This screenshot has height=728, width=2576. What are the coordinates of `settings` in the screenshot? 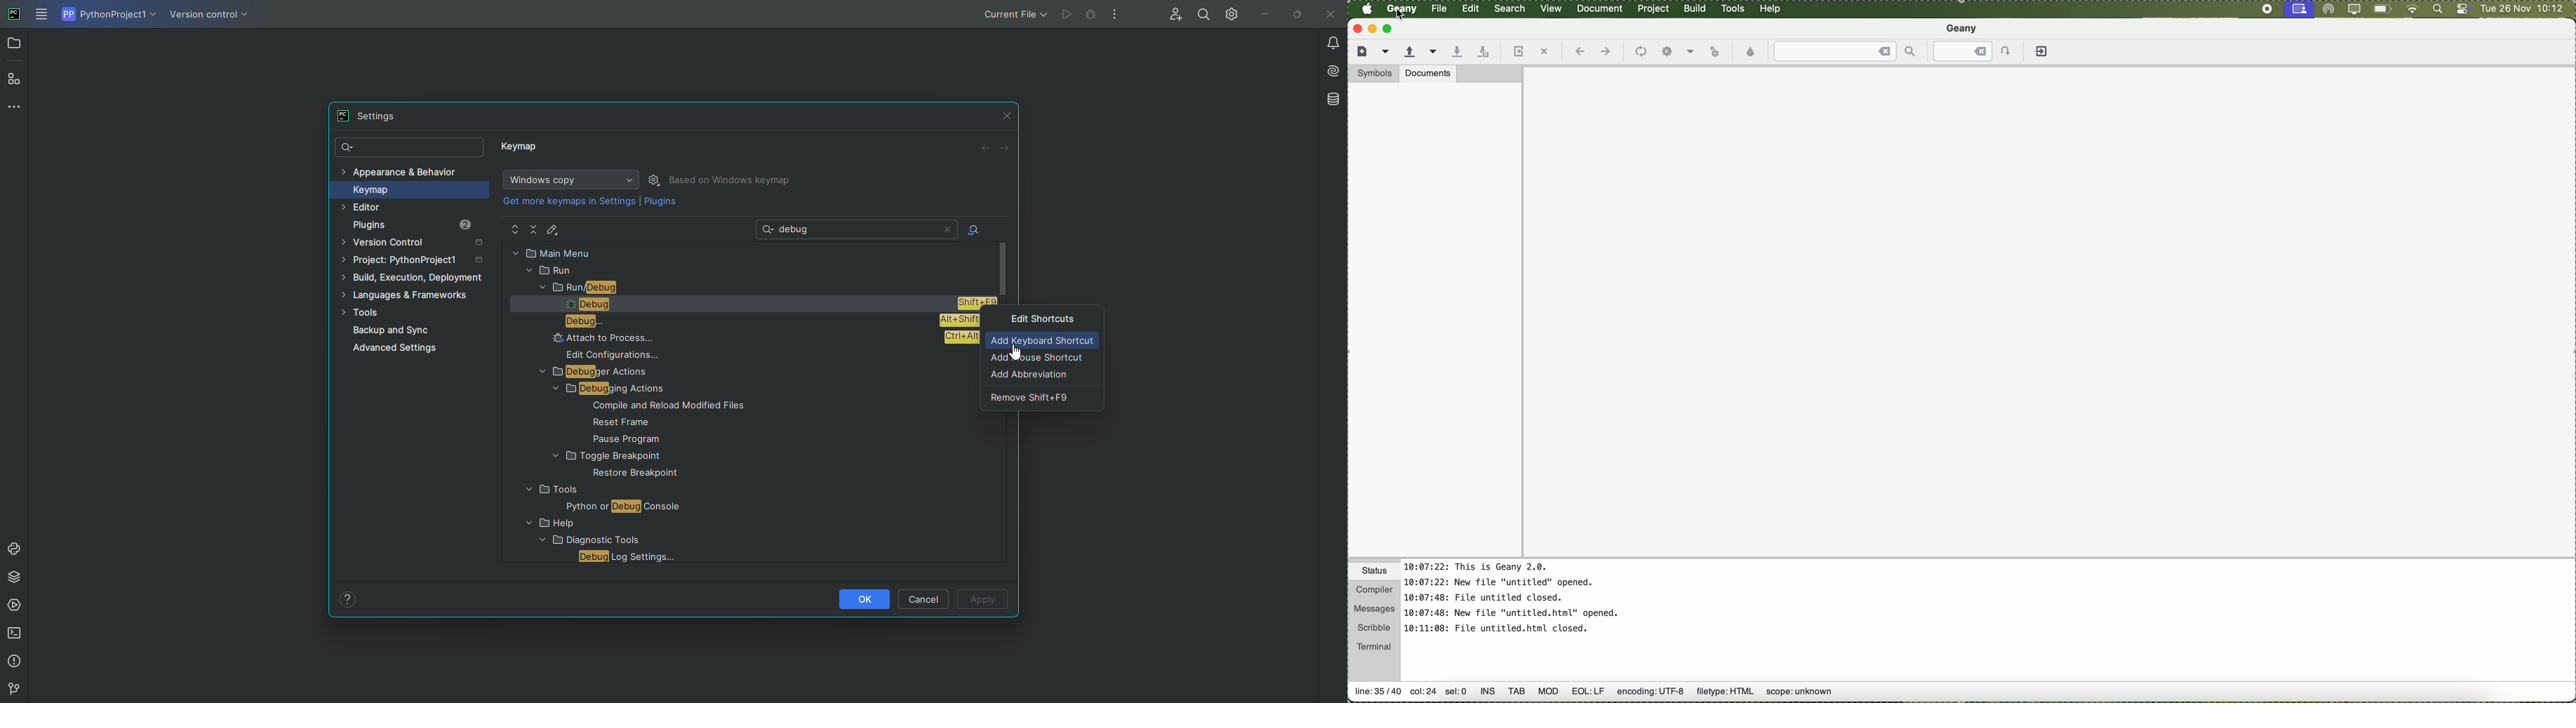 It's located at (1667, 51).